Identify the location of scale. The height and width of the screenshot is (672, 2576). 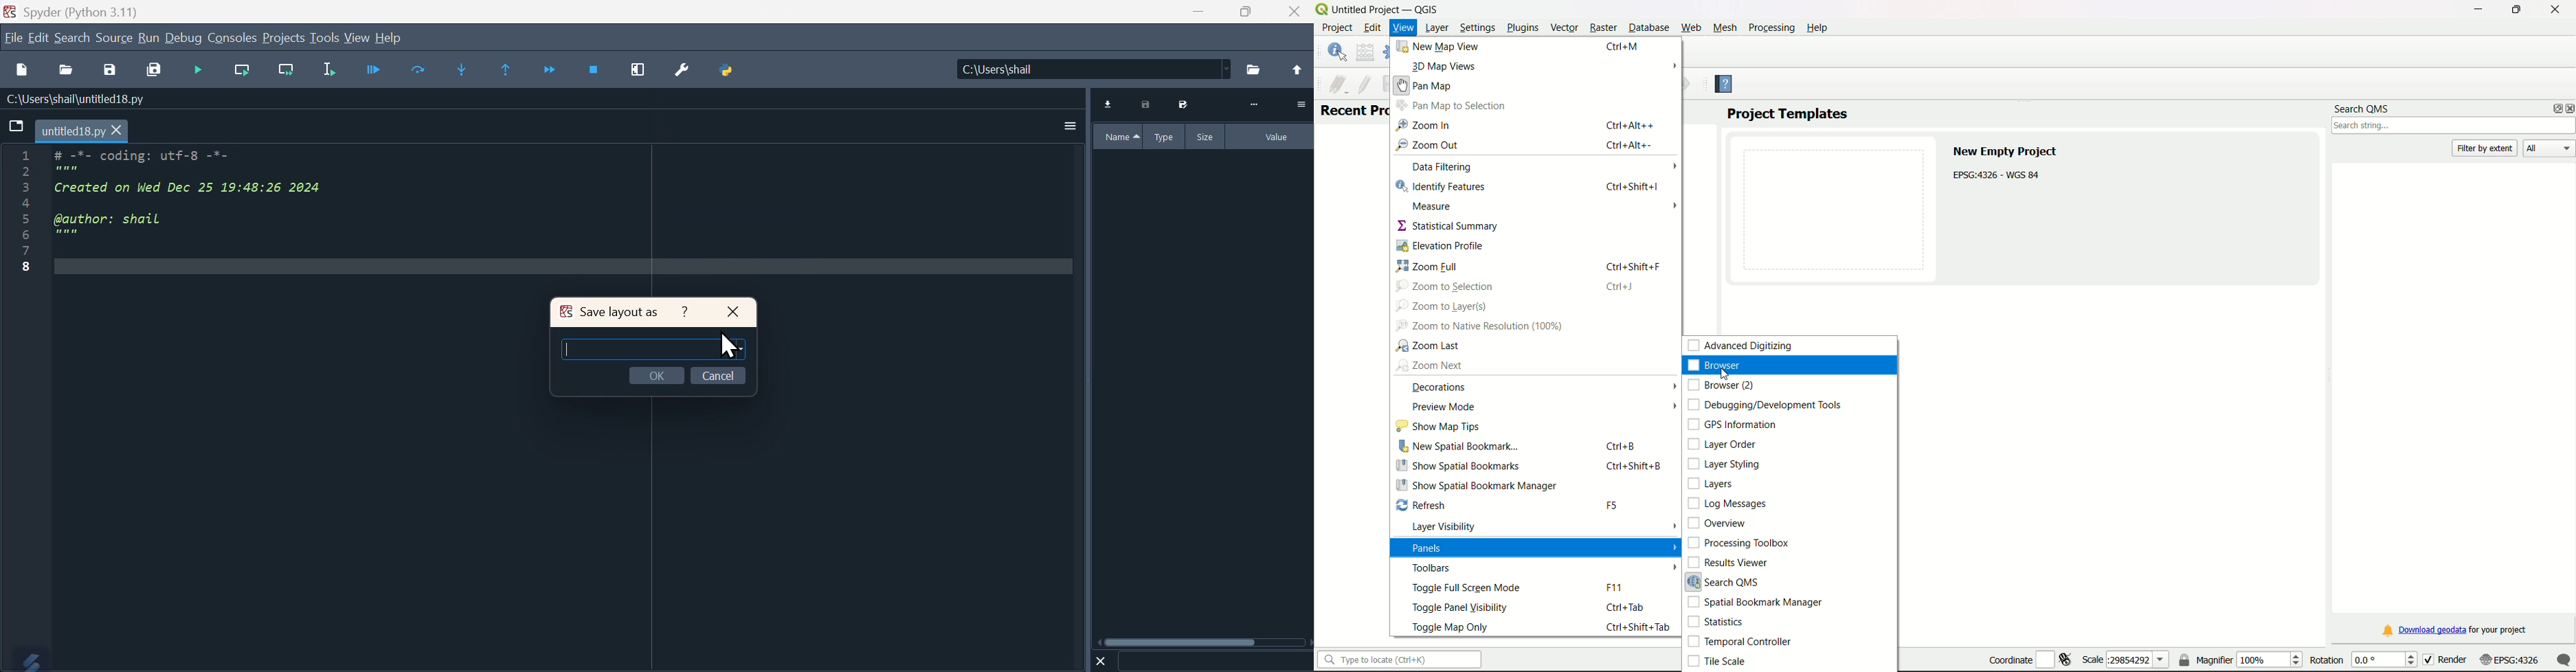
(2533, 661).